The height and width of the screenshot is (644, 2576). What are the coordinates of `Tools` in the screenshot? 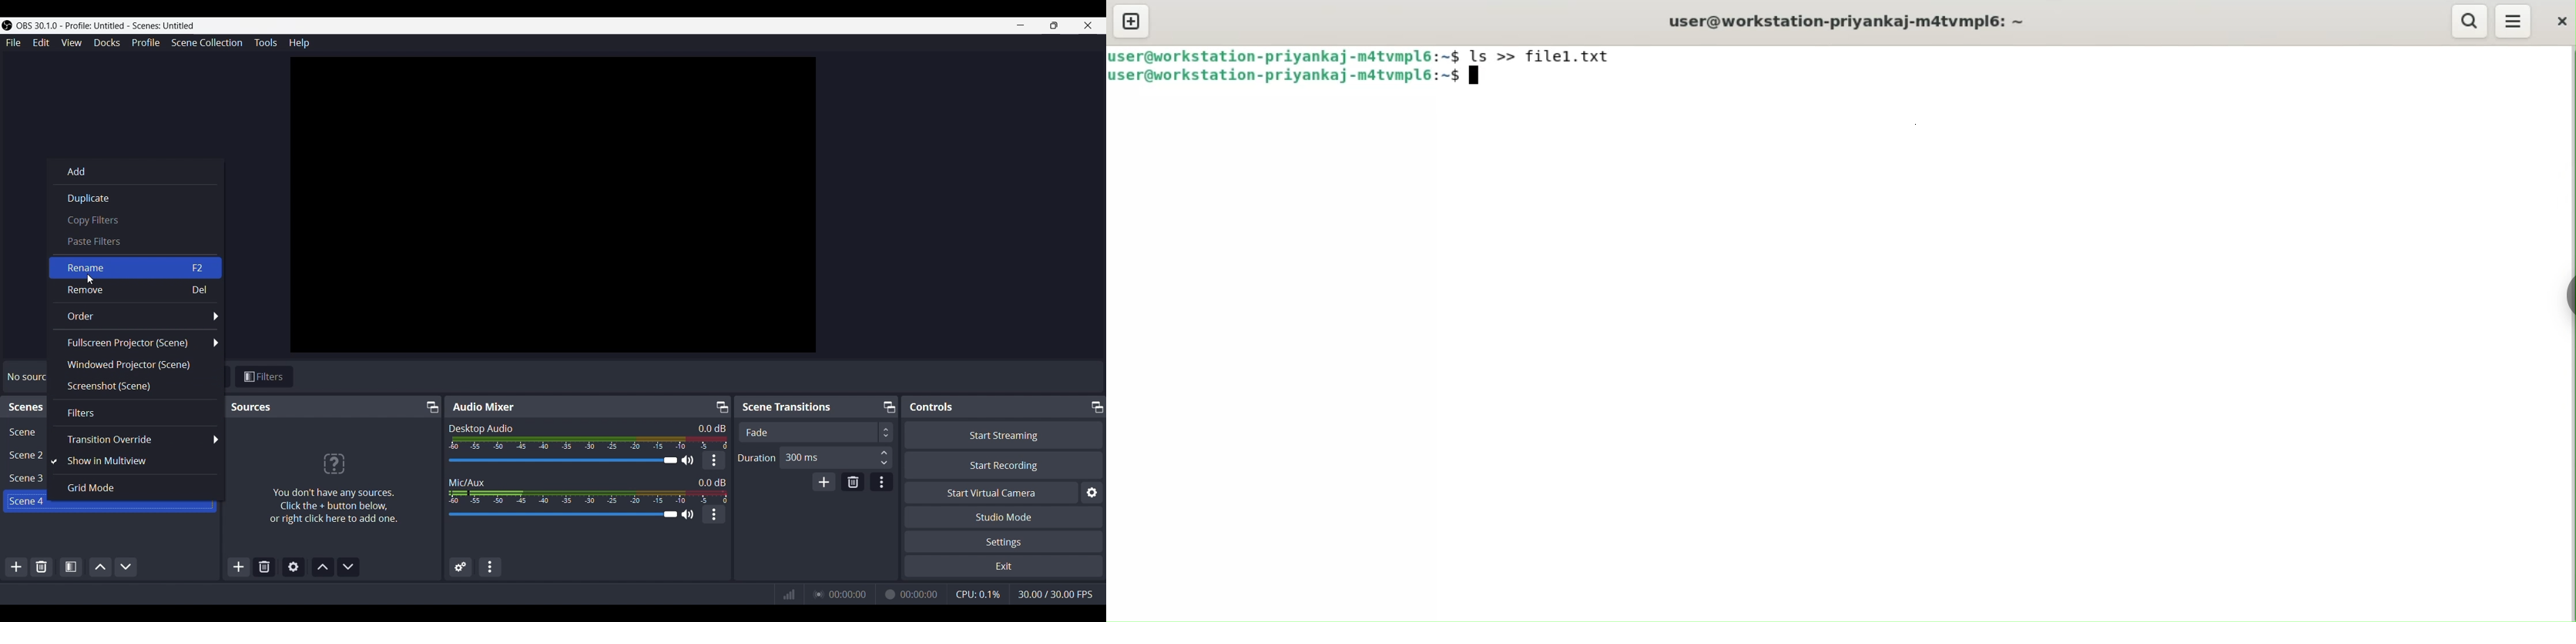 It's located at (266, 42).